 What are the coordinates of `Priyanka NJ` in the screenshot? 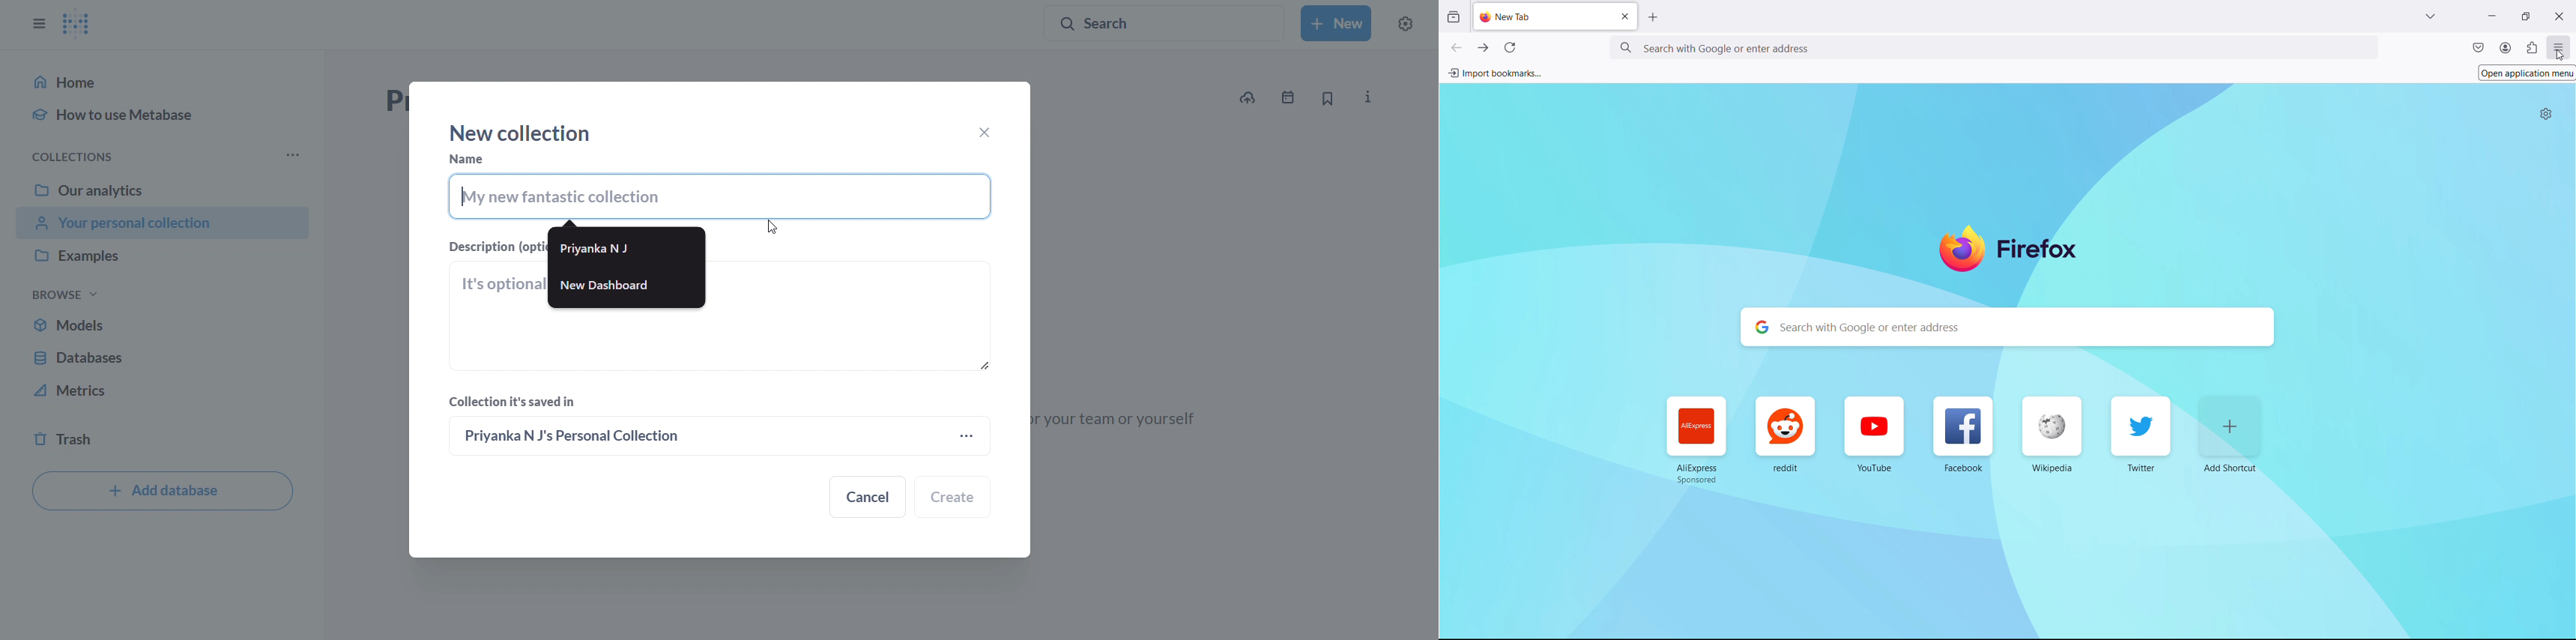 It's located at (630, 251).